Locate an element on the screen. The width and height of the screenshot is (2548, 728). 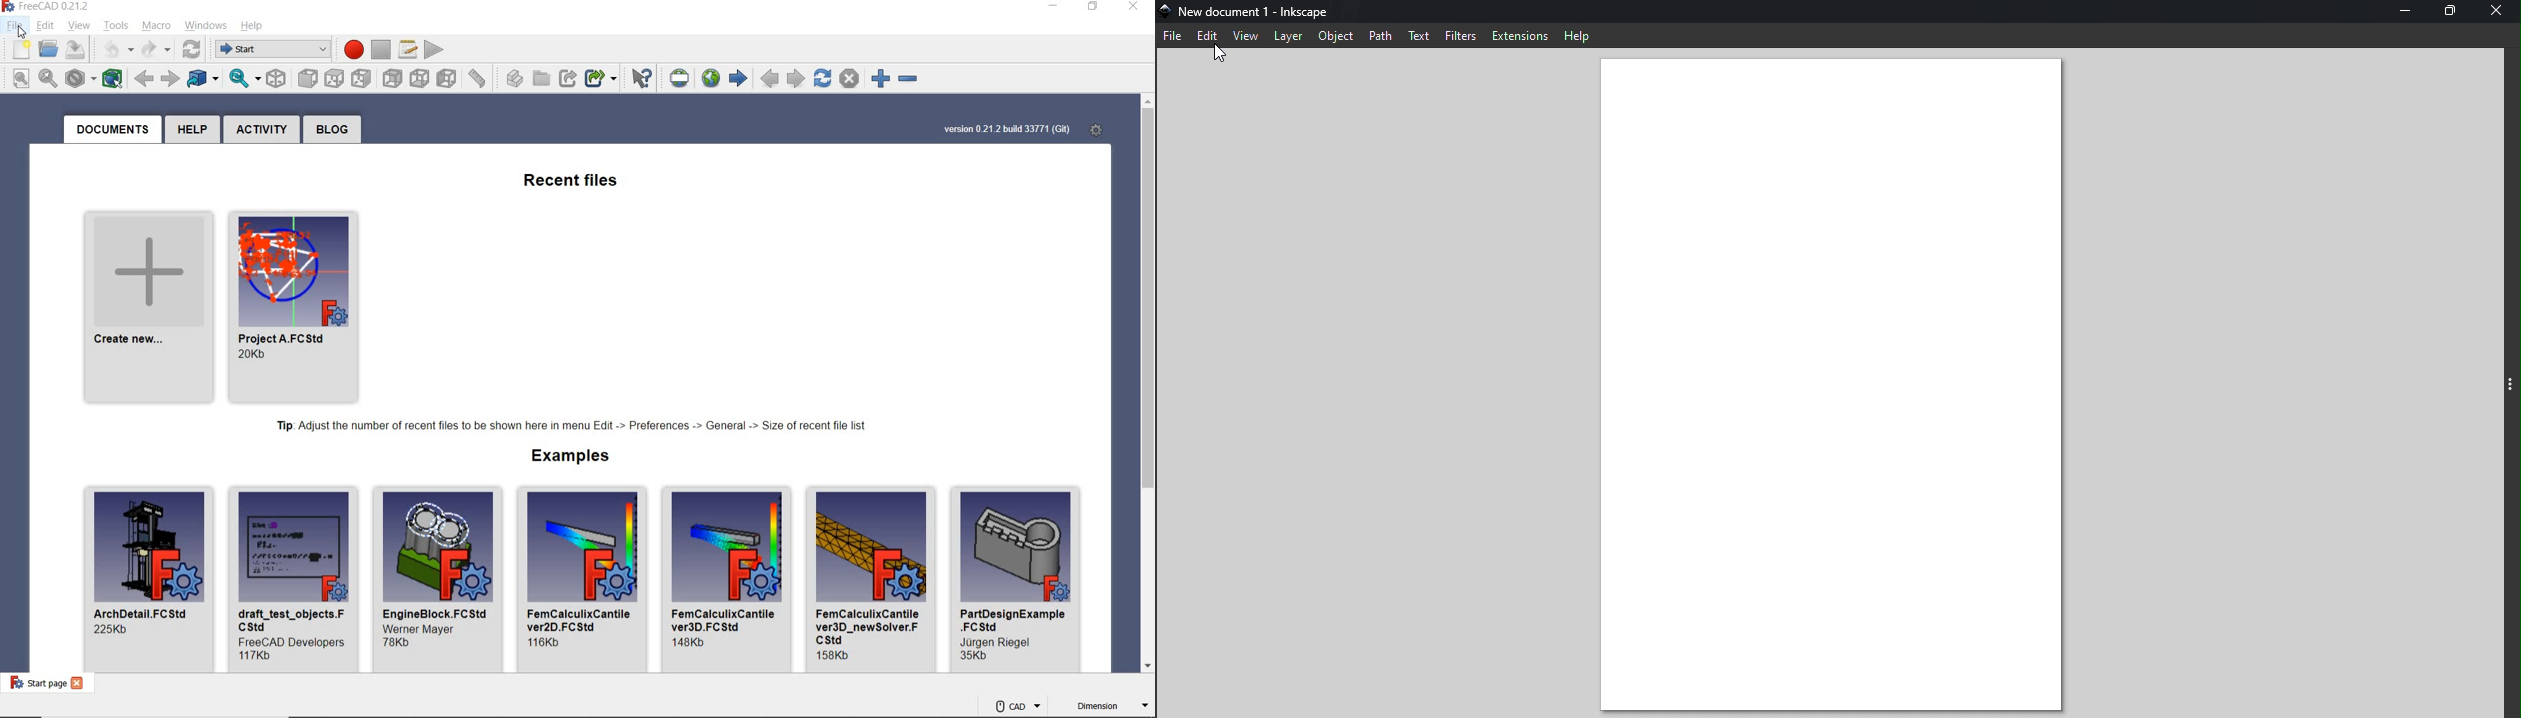
REDO is located at coordinates (157, 51).